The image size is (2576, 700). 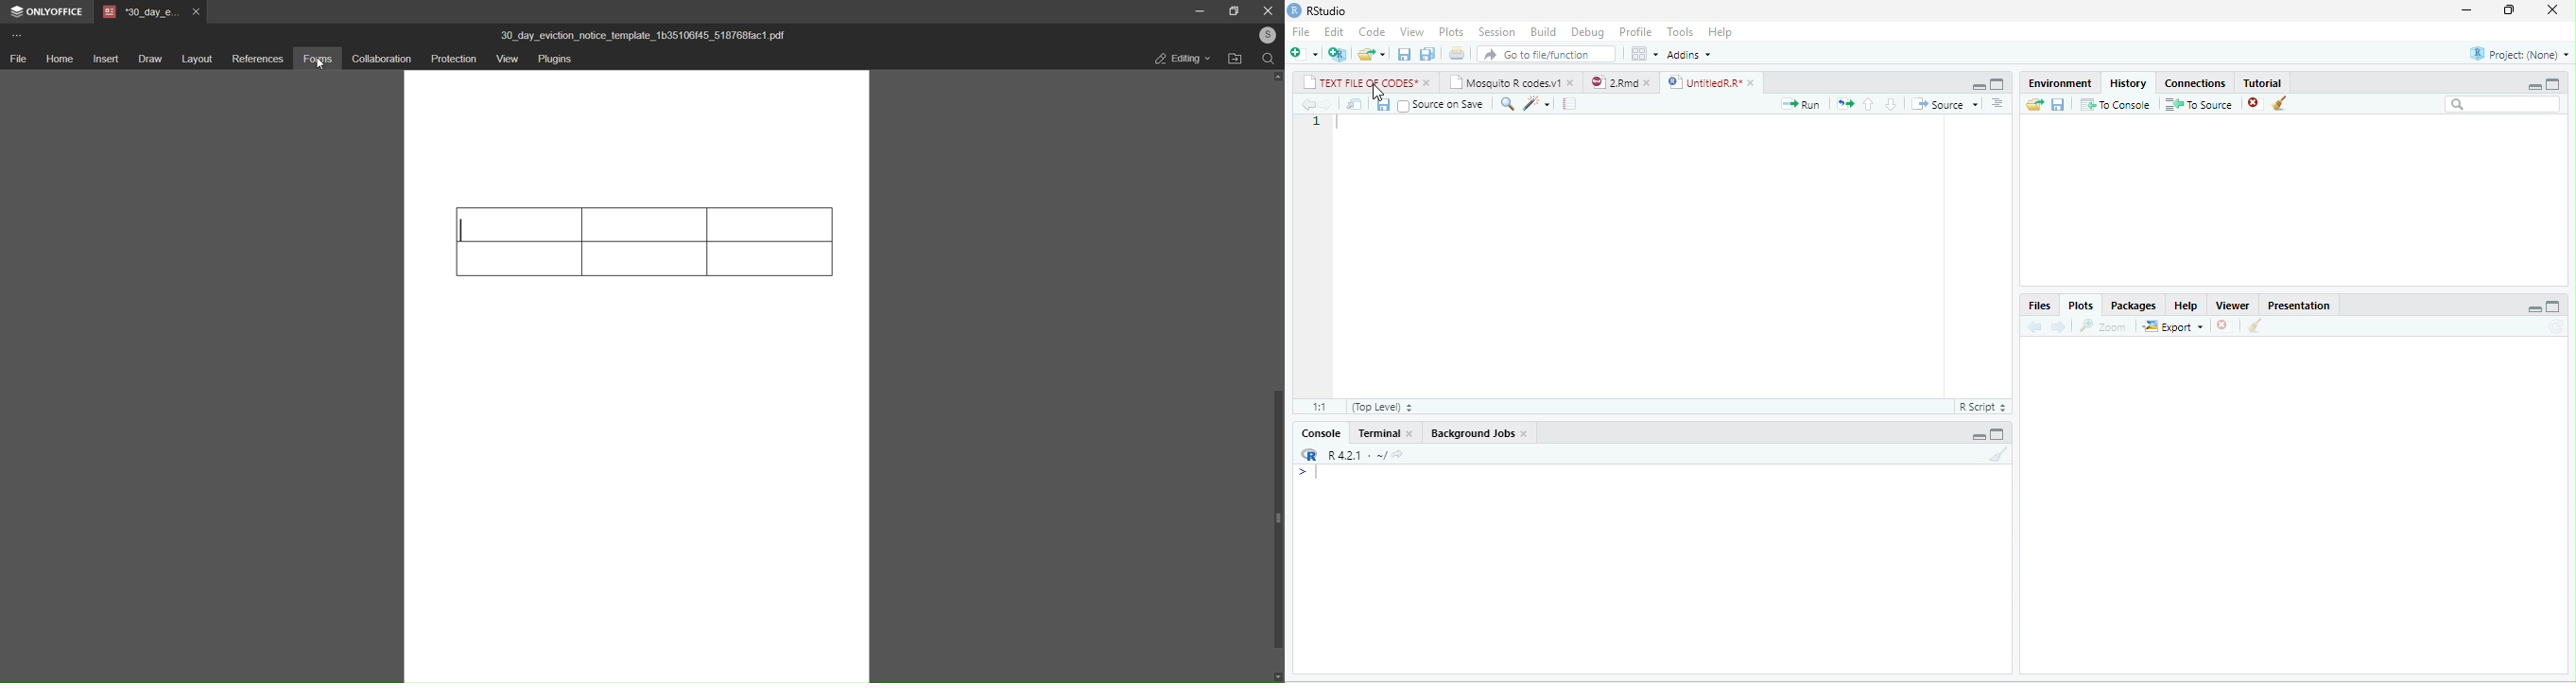 I want to click on forward, so click(x=2059, y=326).